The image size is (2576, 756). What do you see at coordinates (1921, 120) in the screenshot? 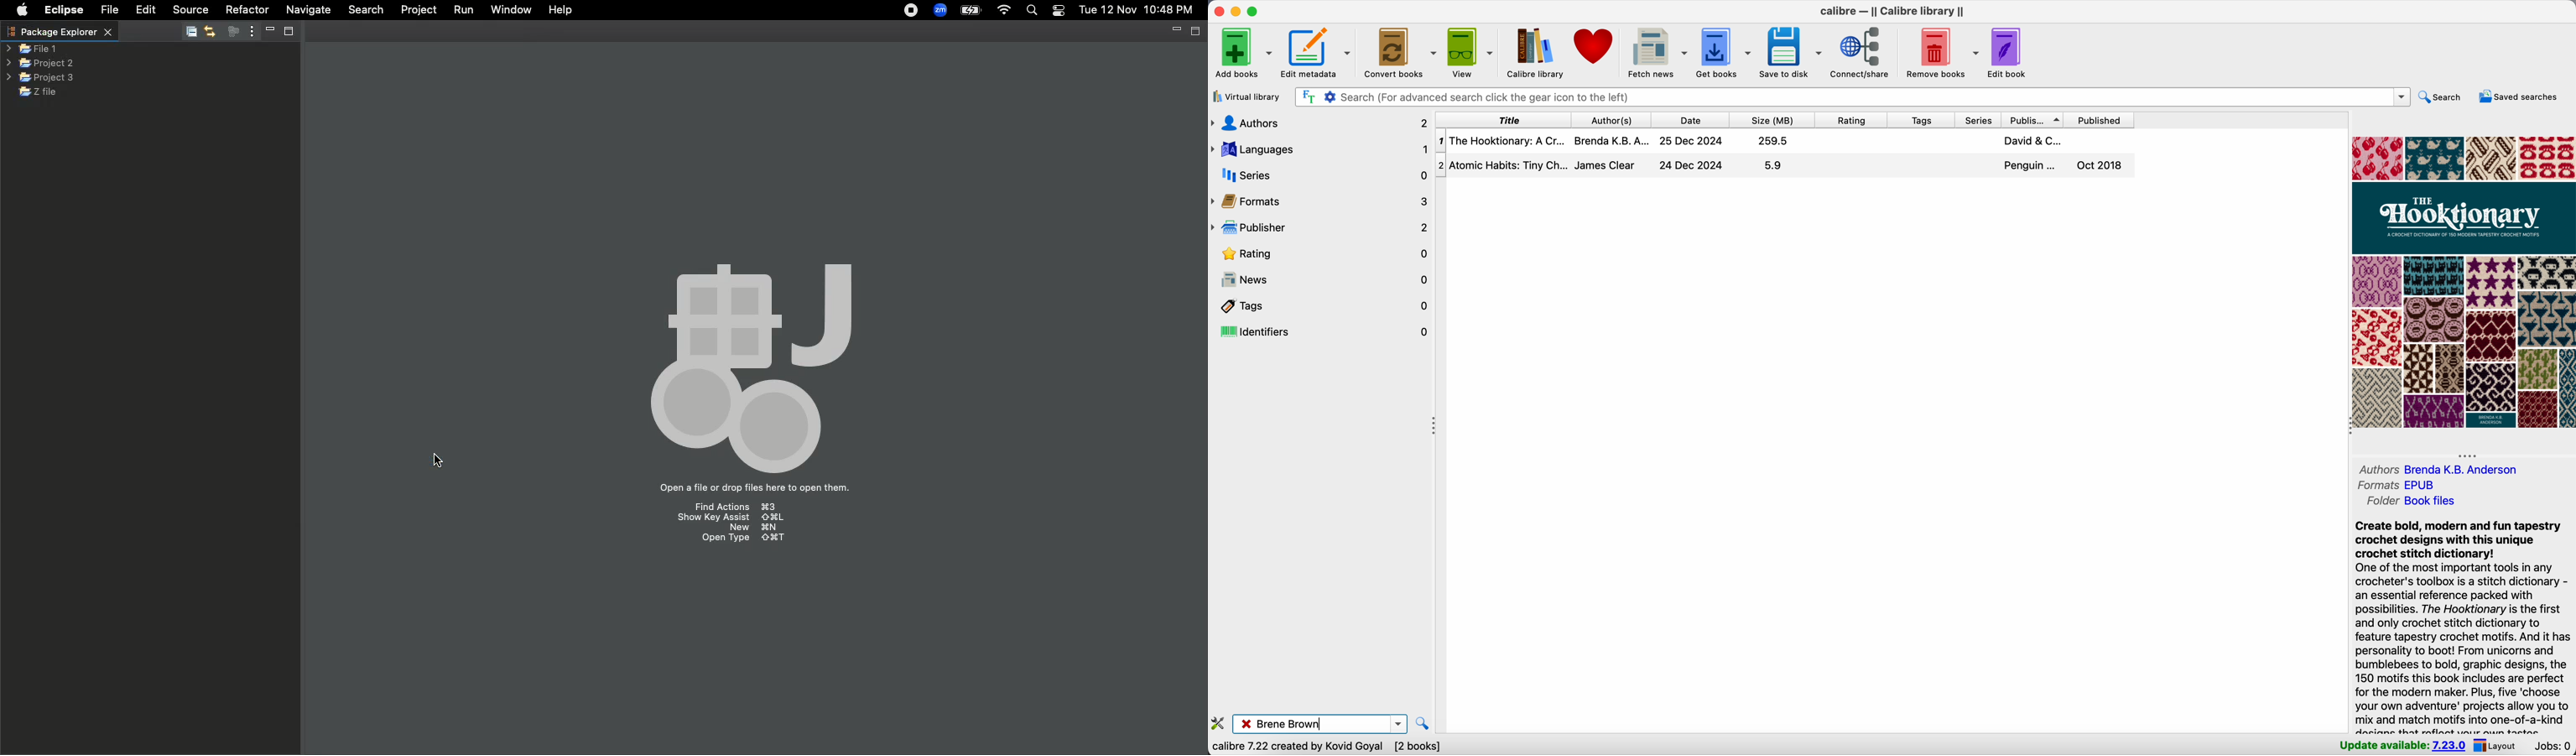
I see `tags` at bounding box center [1921, 120].